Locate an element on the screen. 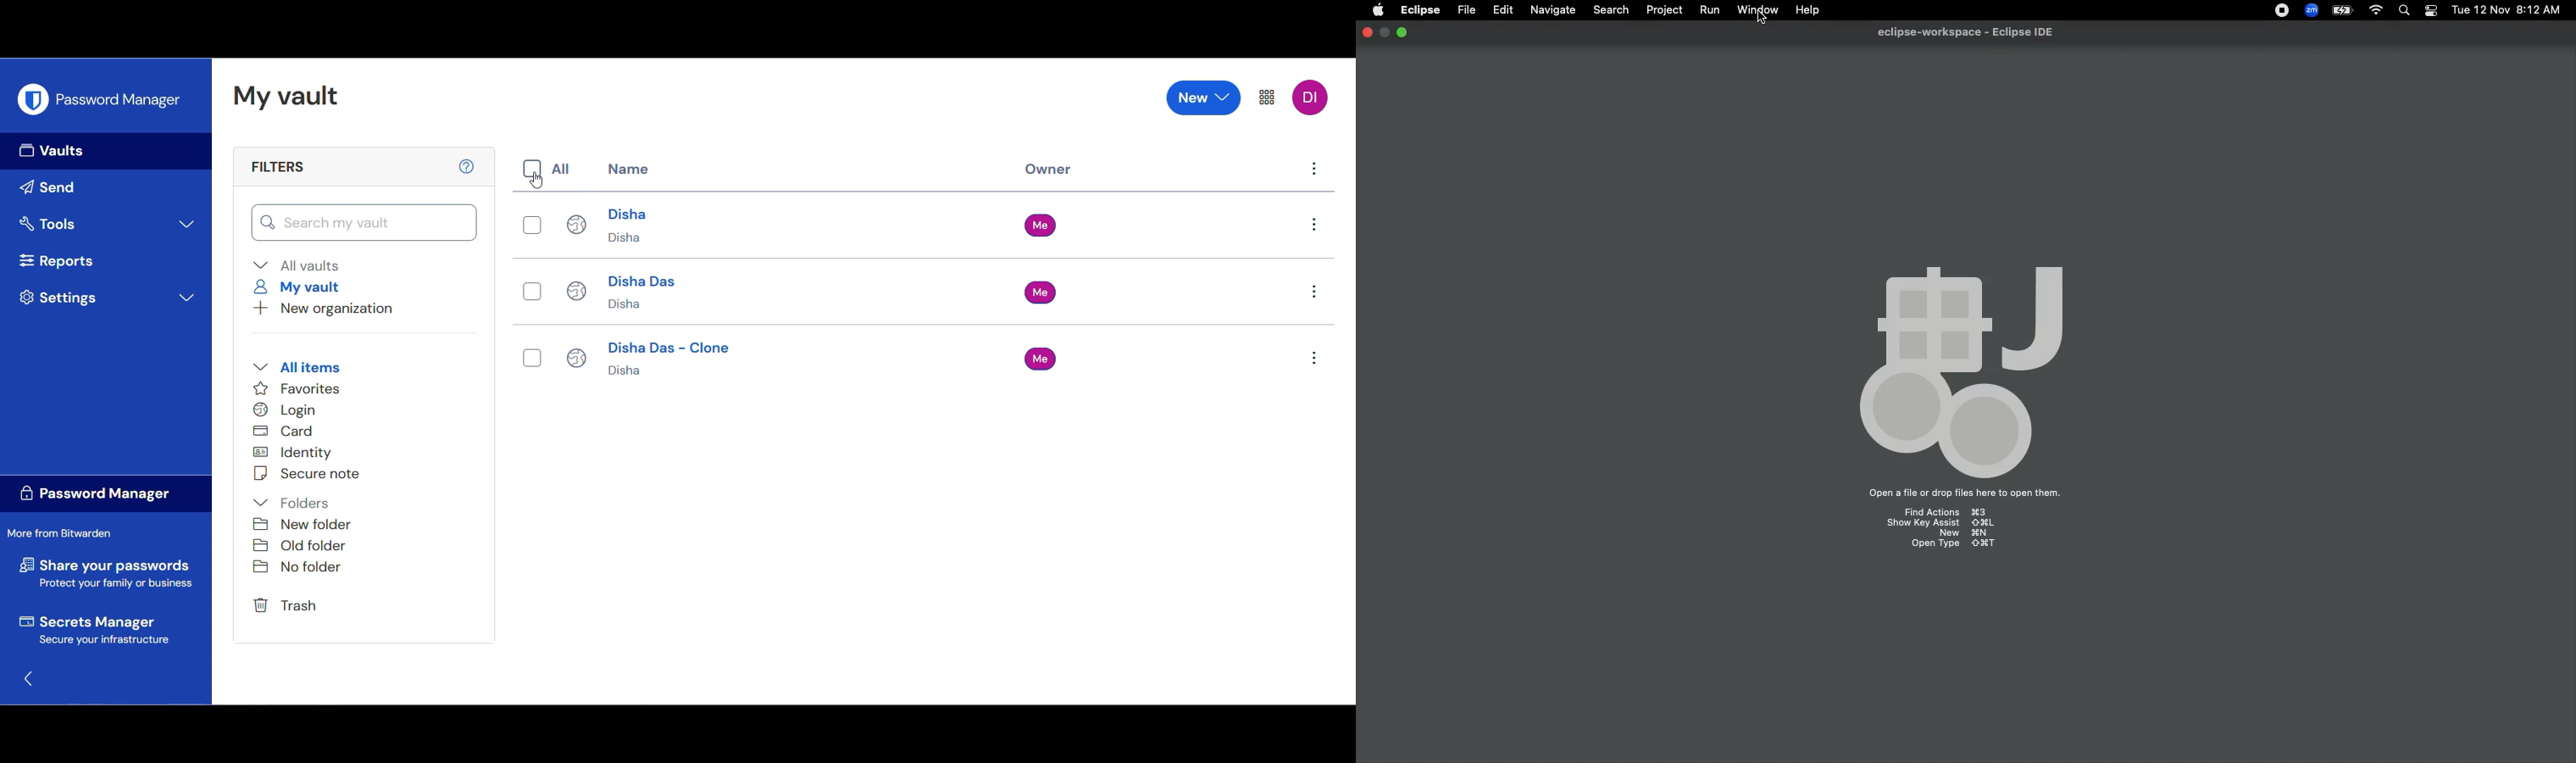 The height and width of the screenshot is (784, 2576). Reports is located at coordinates (107, 261).